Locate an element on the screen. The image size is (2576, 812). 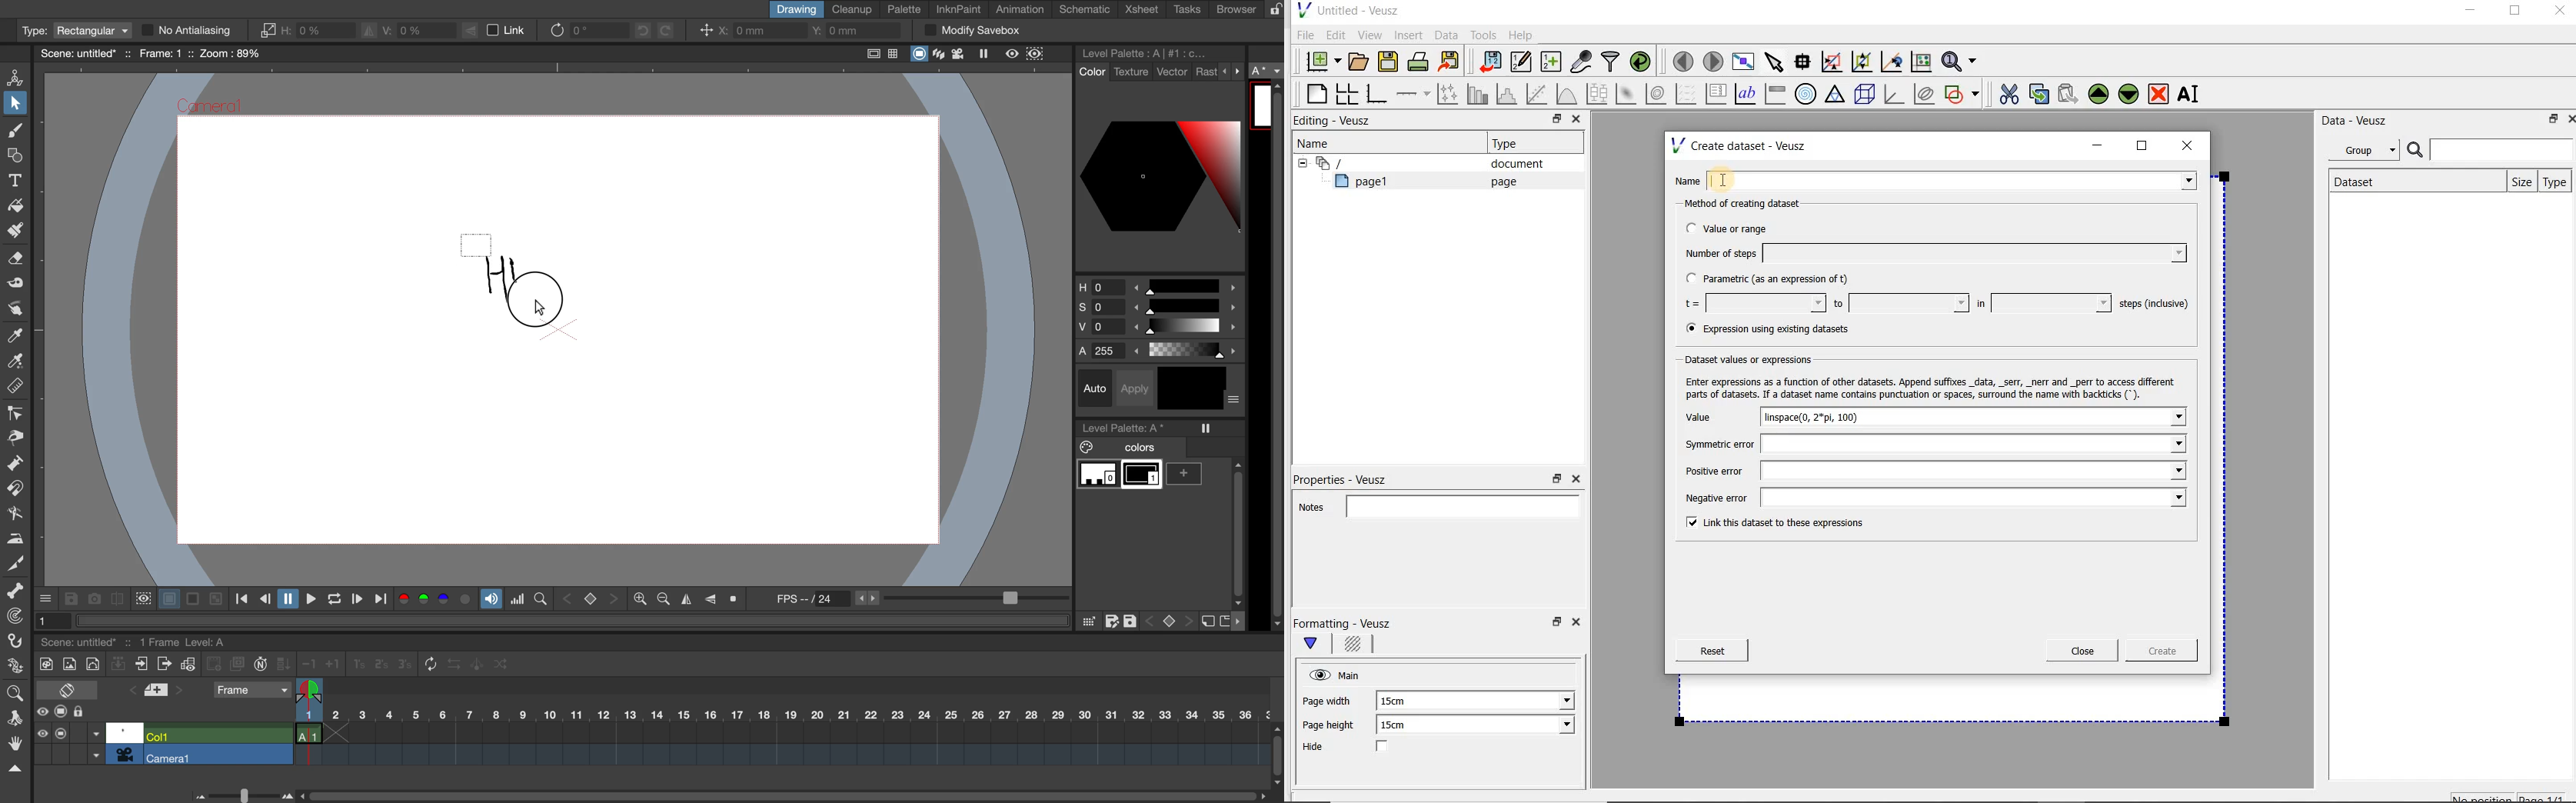
page1/1 is located at coordinates (2548, 797).